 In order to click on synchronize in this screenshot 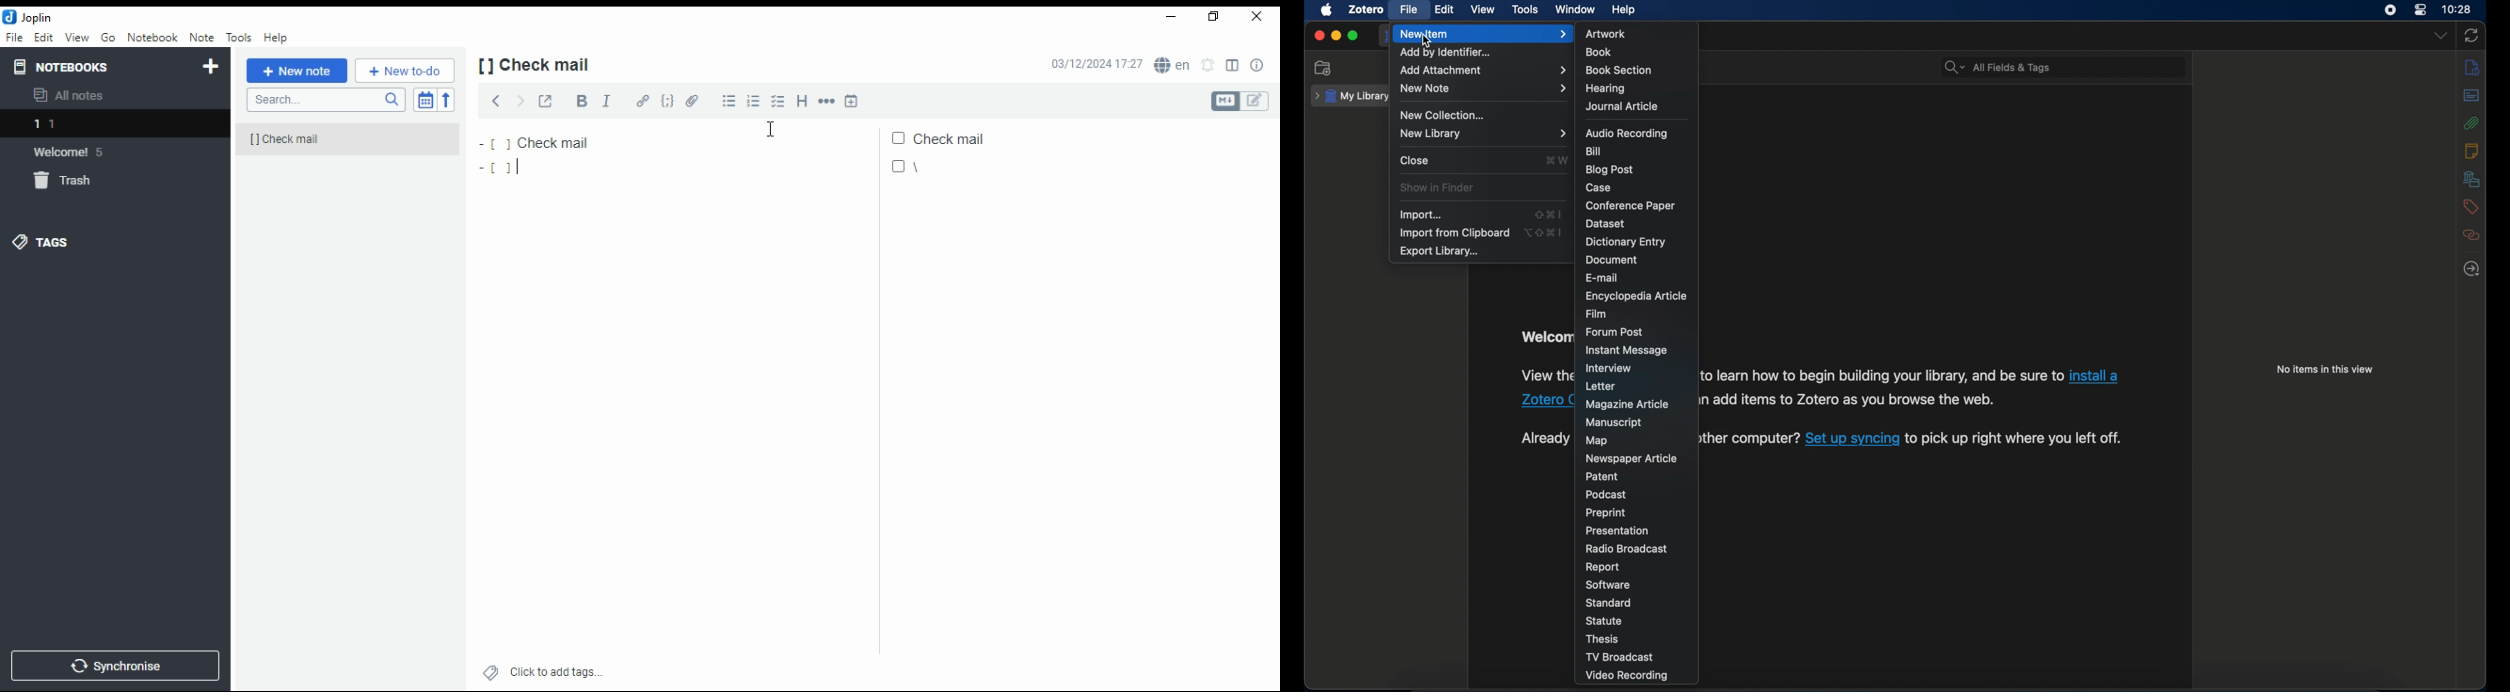, I will do `click(116, 666)`.